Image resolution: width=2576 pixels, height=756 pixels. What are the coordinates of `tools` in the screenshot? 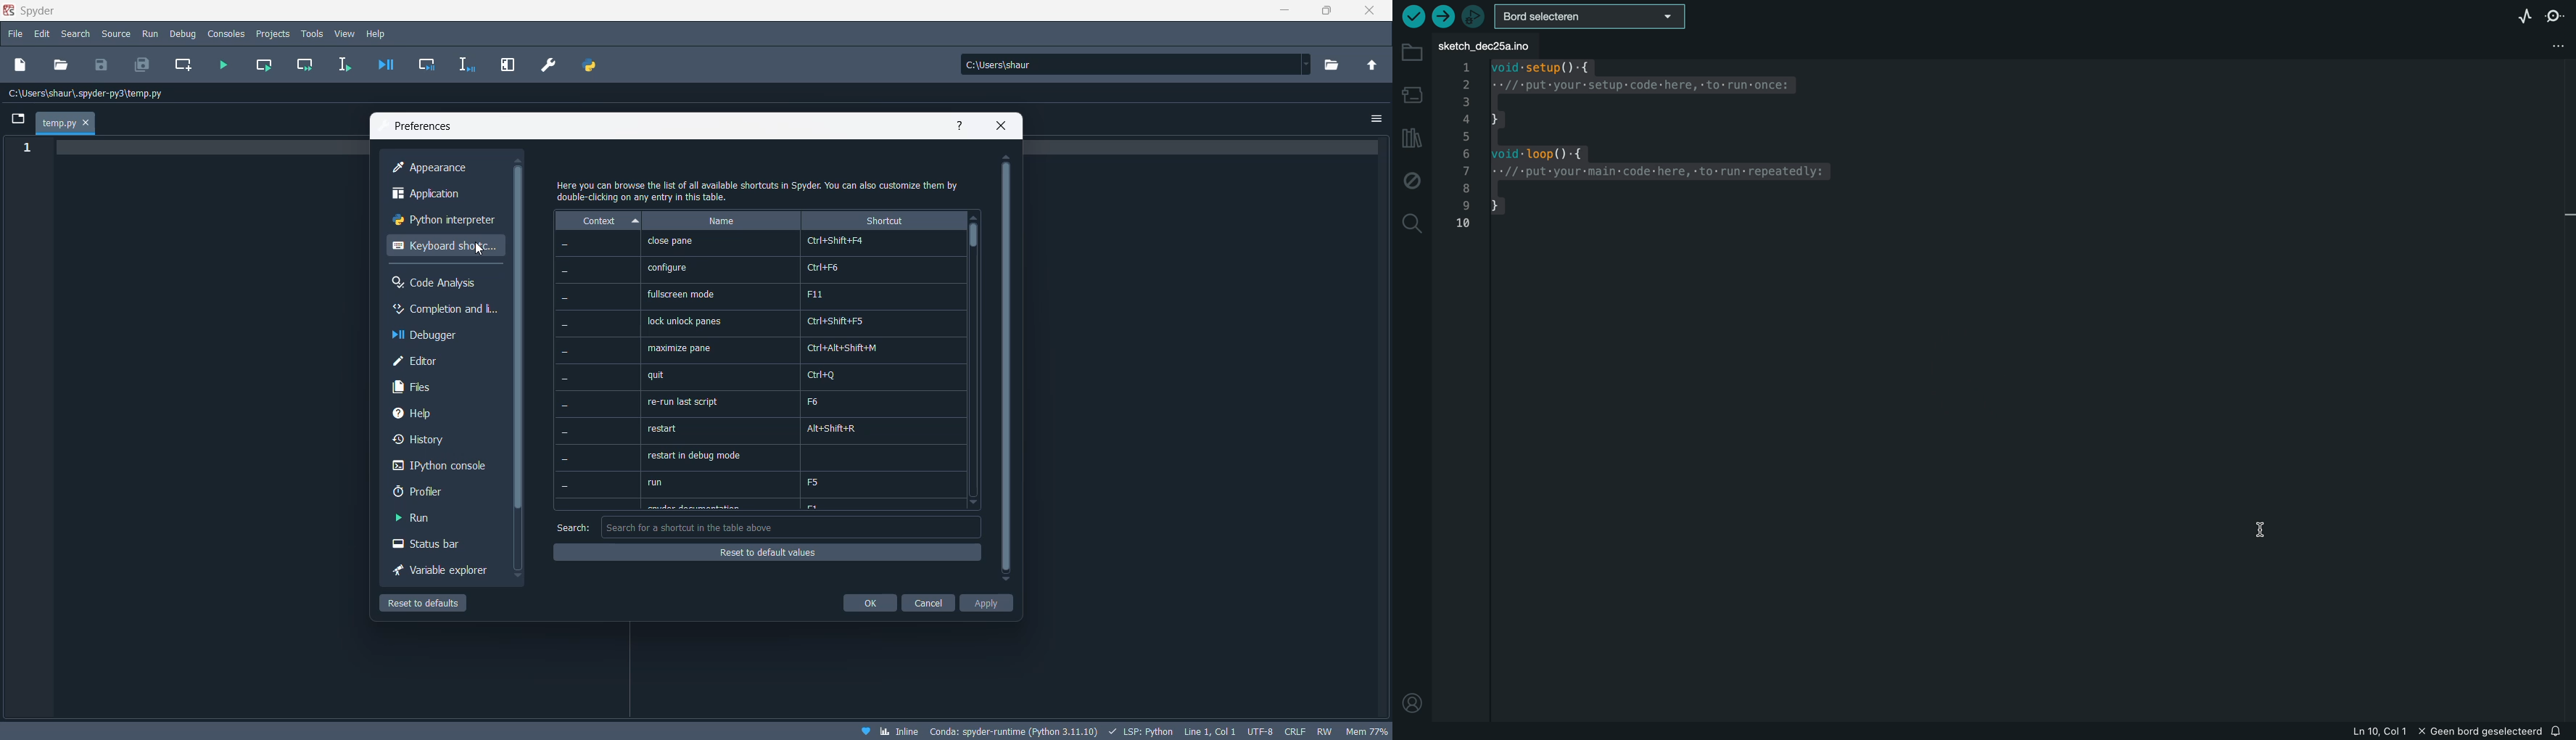 It's located at (313, 34).